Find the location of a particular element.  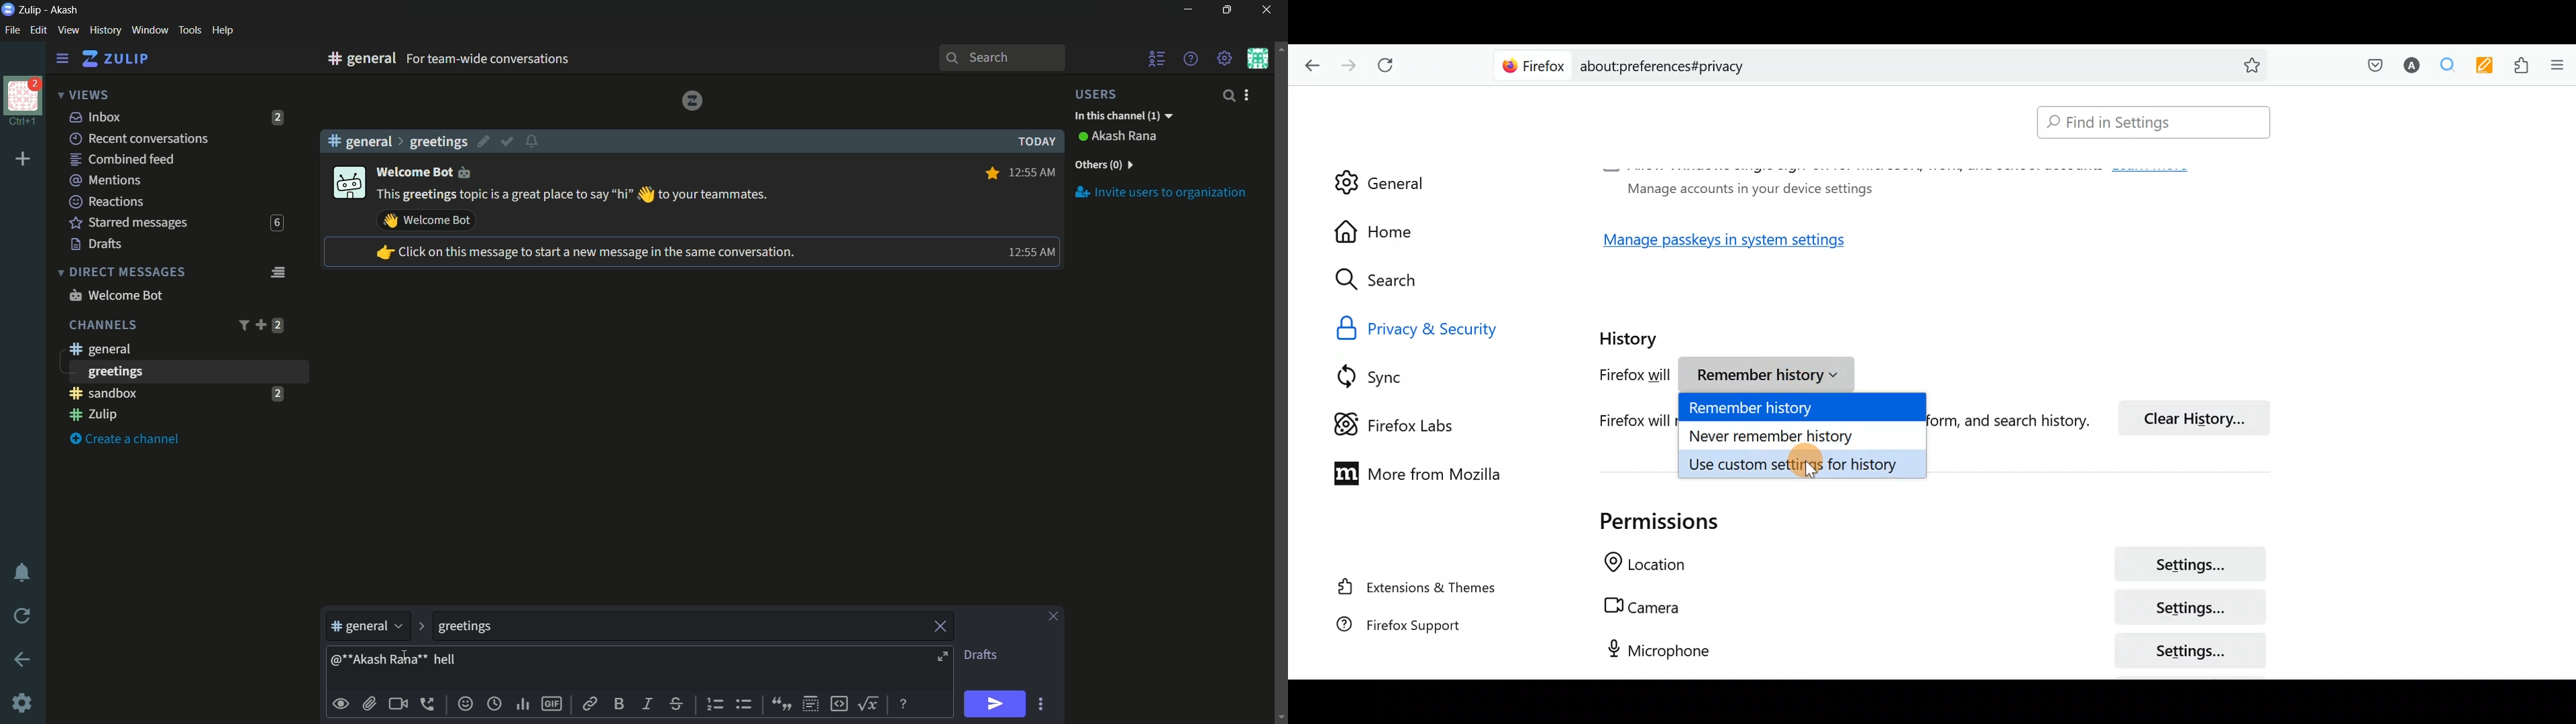

drafts is located at coordinates (980, 655).